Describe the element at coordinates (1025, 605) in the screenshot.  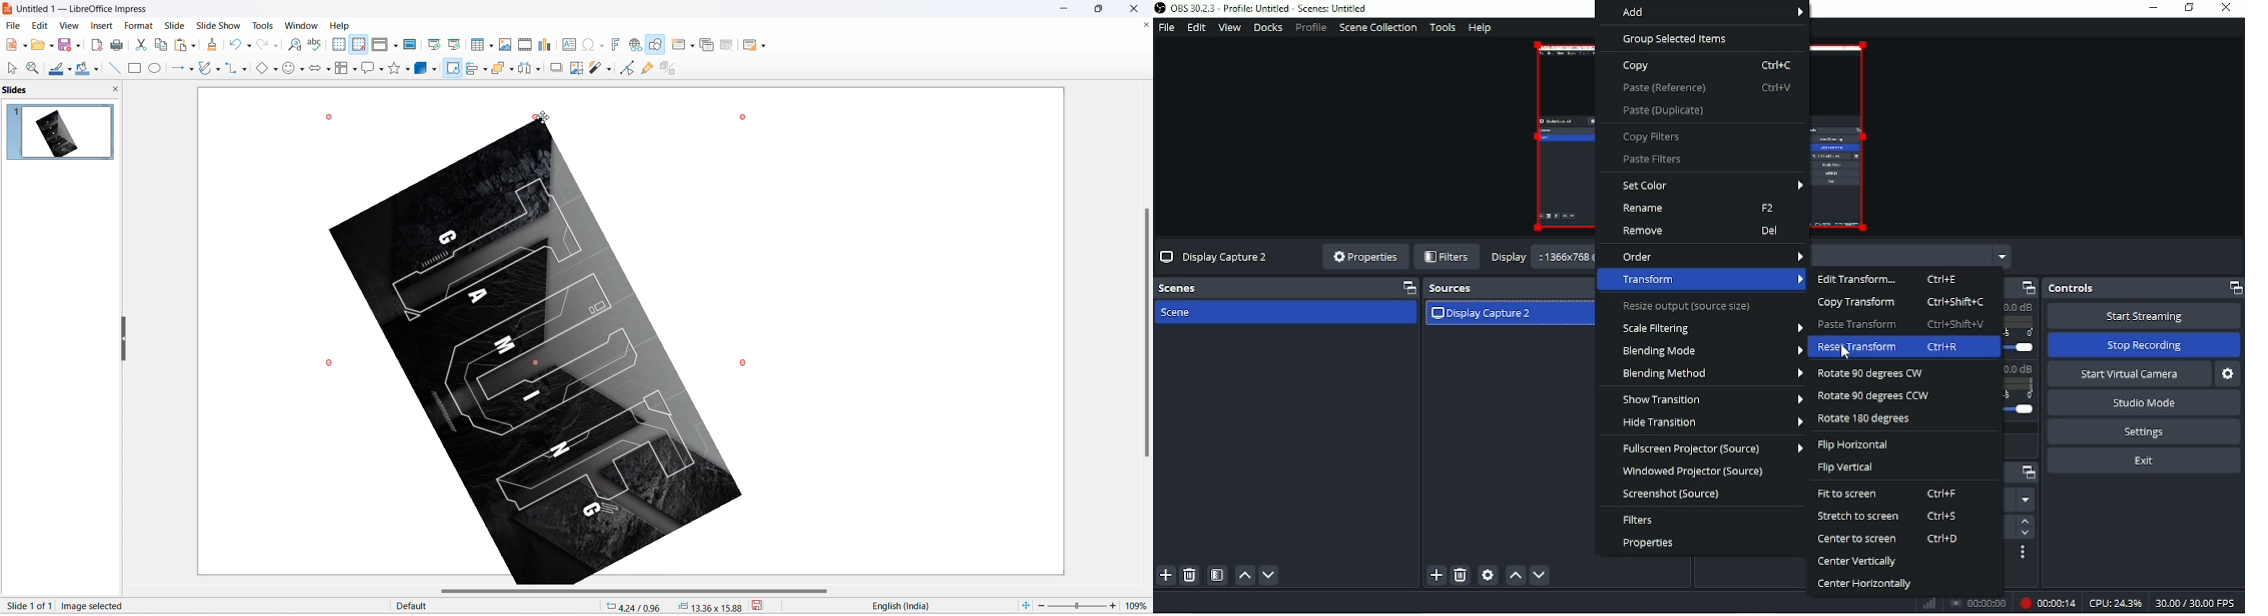
I see `fit current slide to windows` at that location.